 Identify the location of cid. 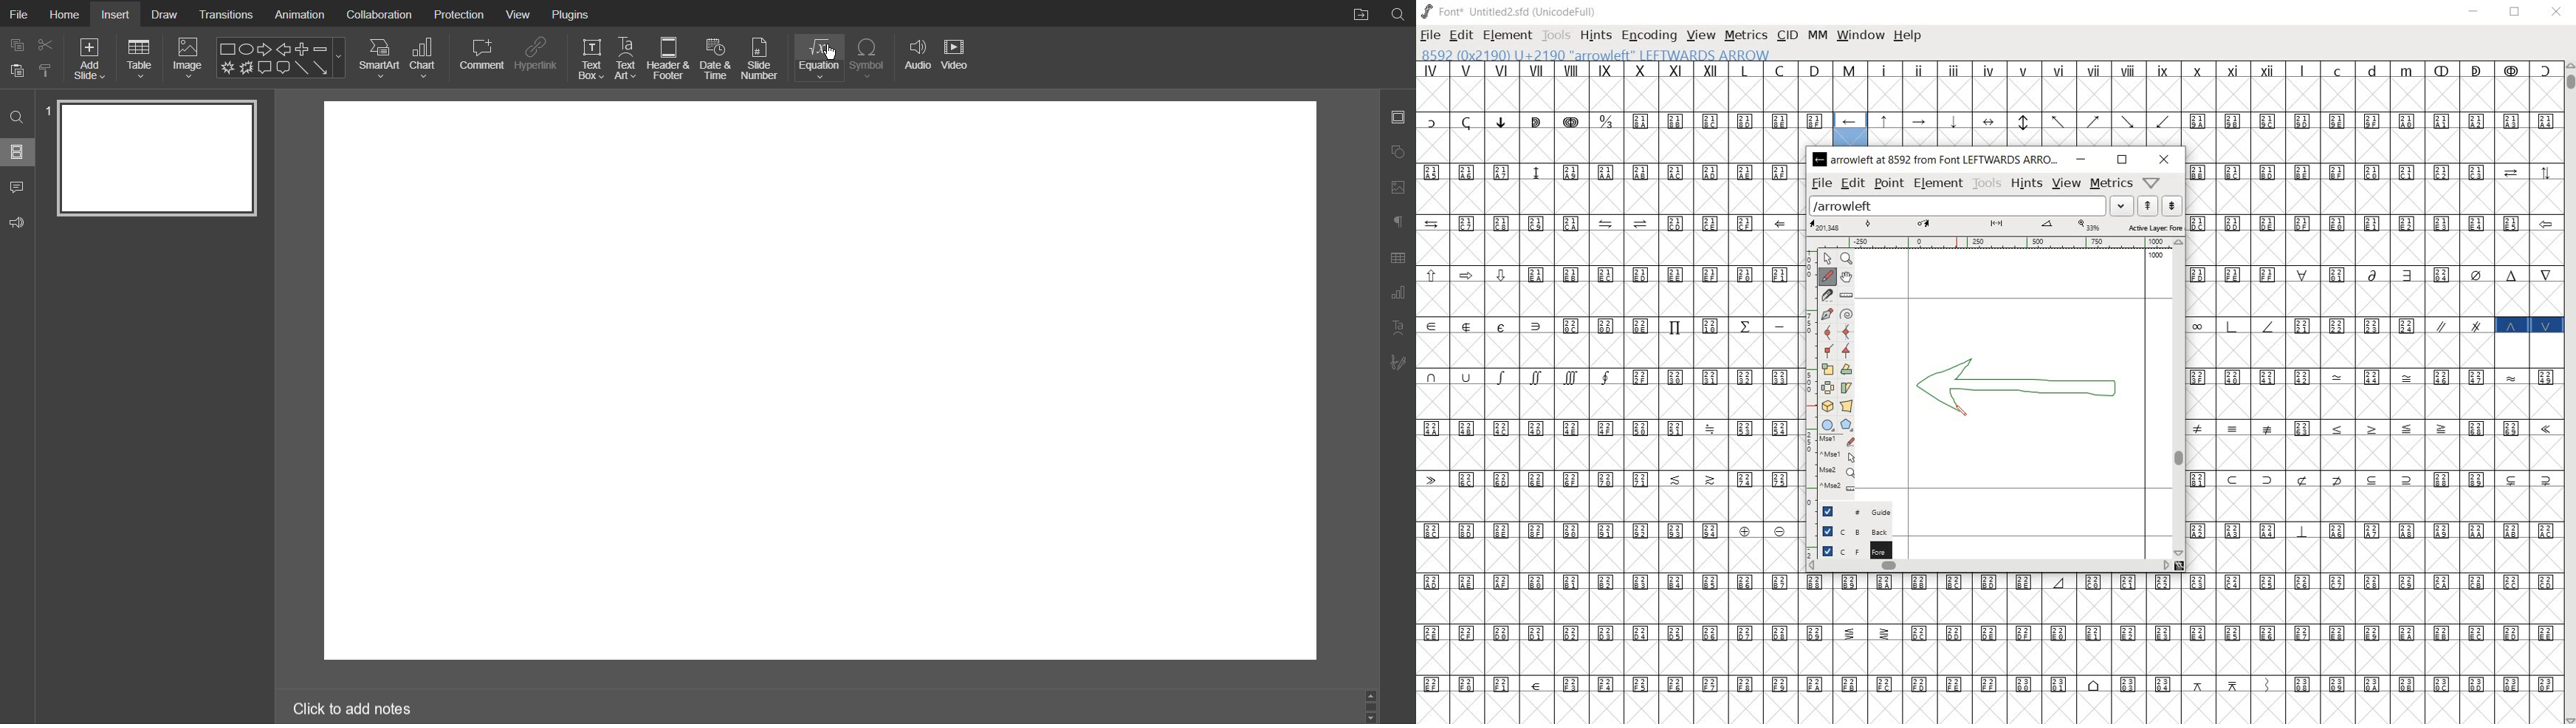
(1786, 36).